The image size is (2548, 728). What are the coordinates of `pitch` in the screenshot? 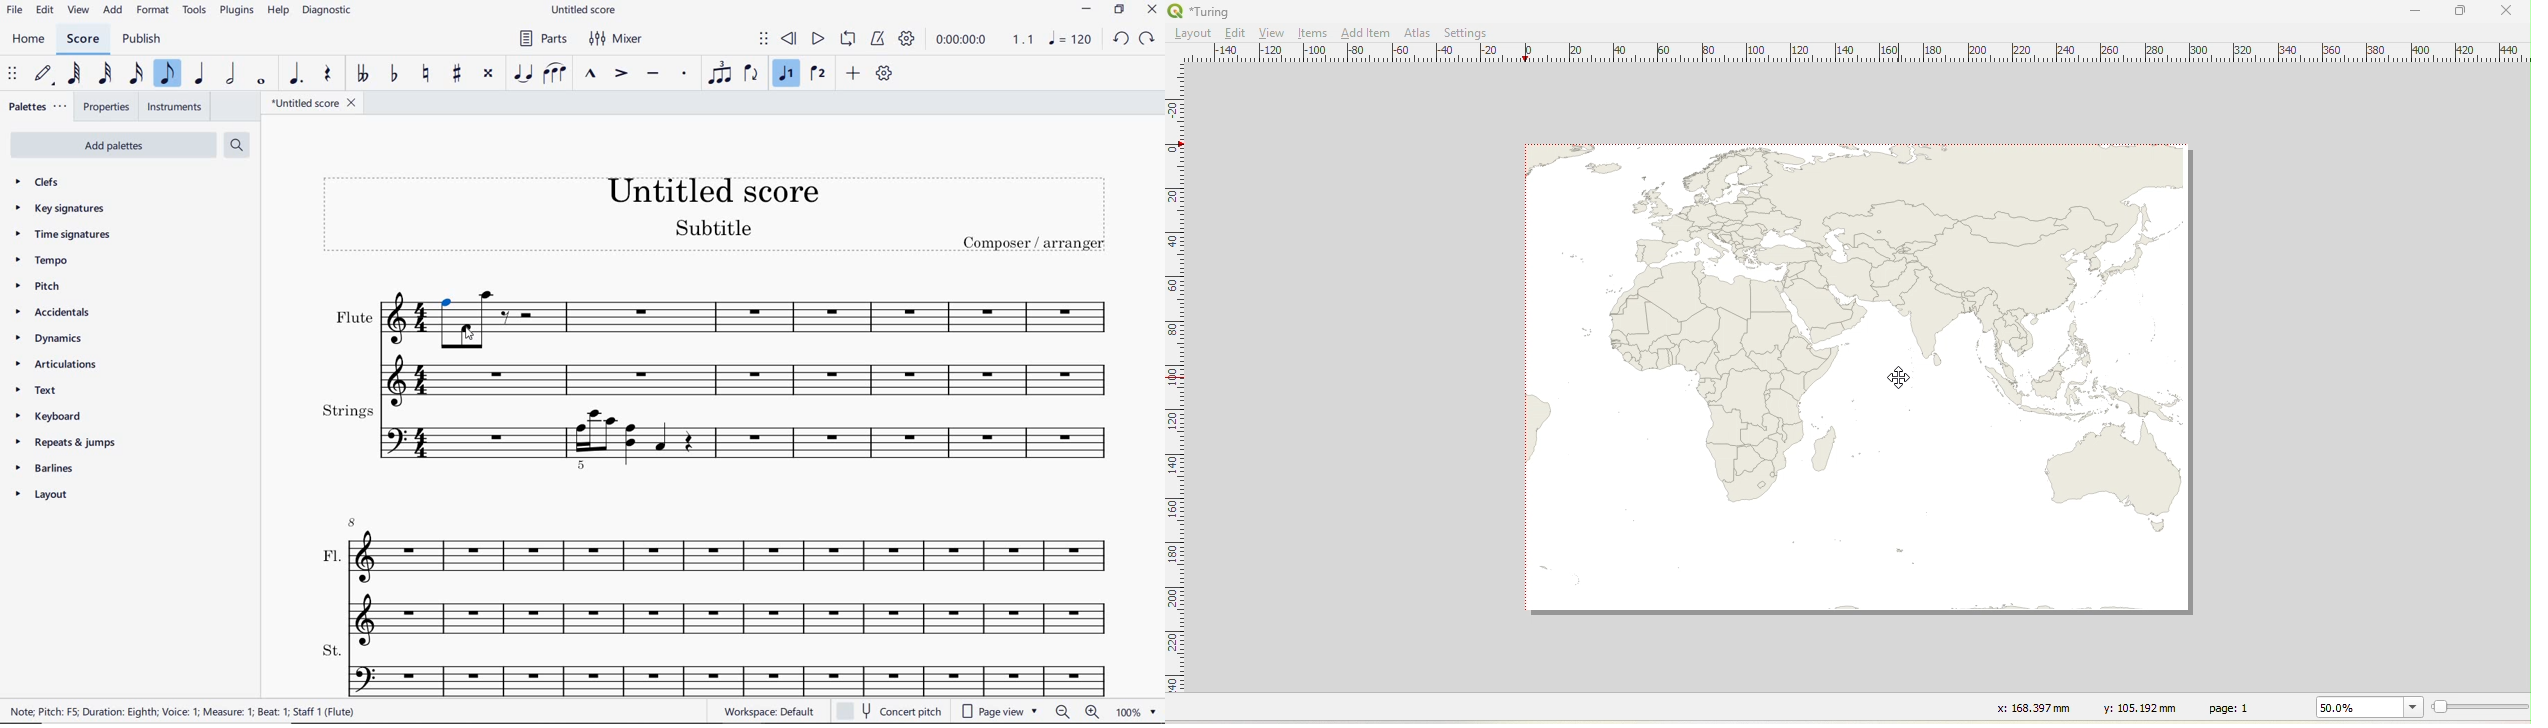 It's located at (40, 288).